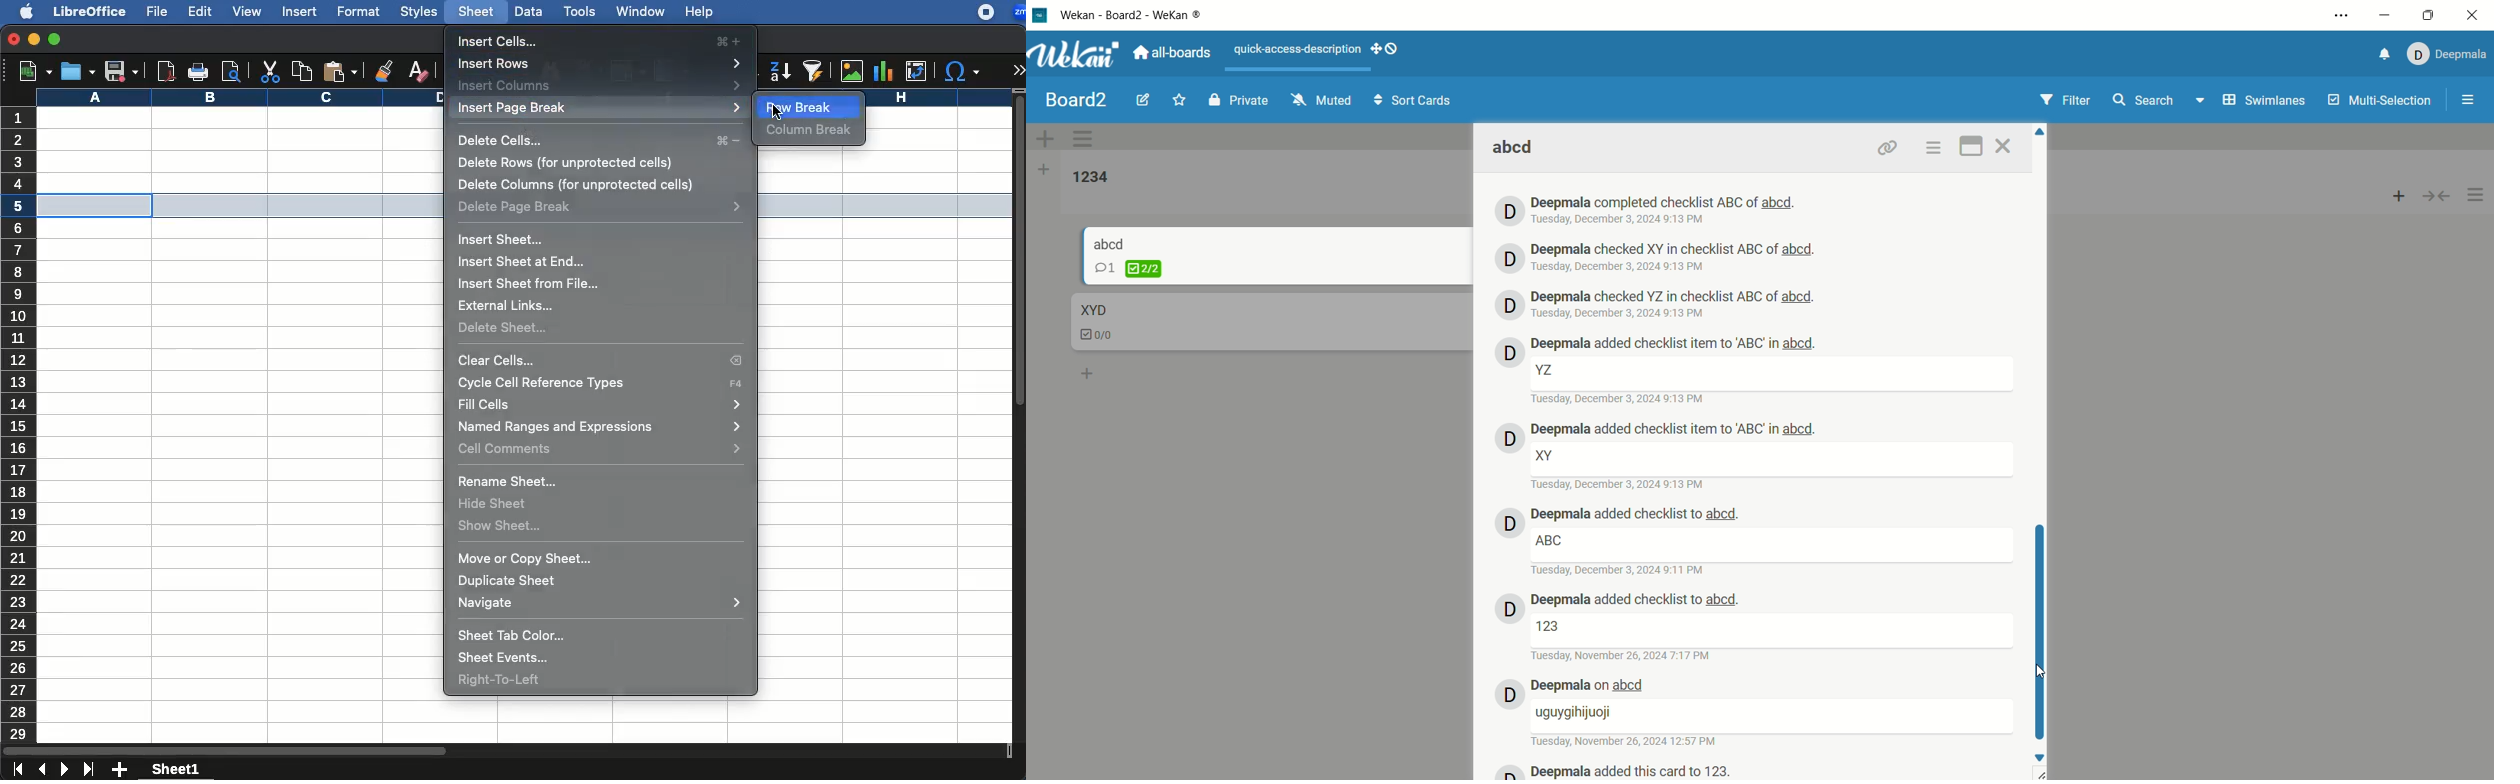 This screenshot has width=2520, height=784. What do you see at coordinates (2443, 194) in the screenshot?
I see `collapse` at bounding box center [2443, 194].